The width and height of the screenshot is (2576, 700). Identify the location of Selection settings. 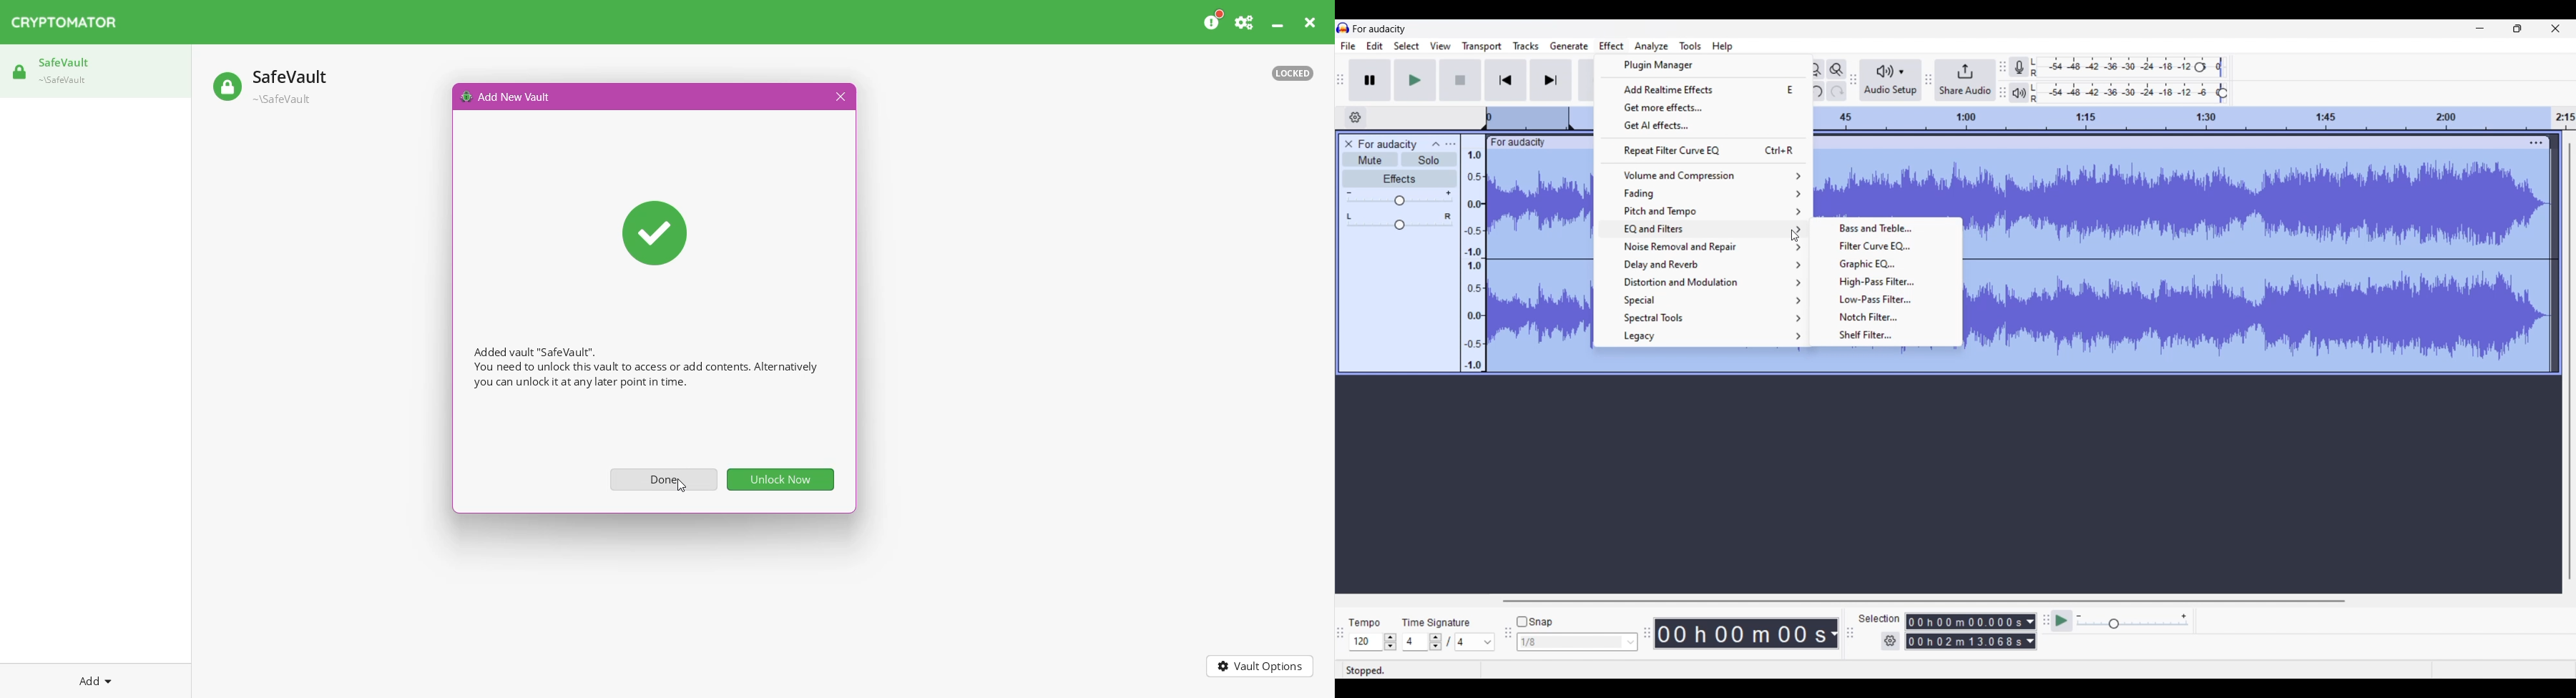
(1890, 641).